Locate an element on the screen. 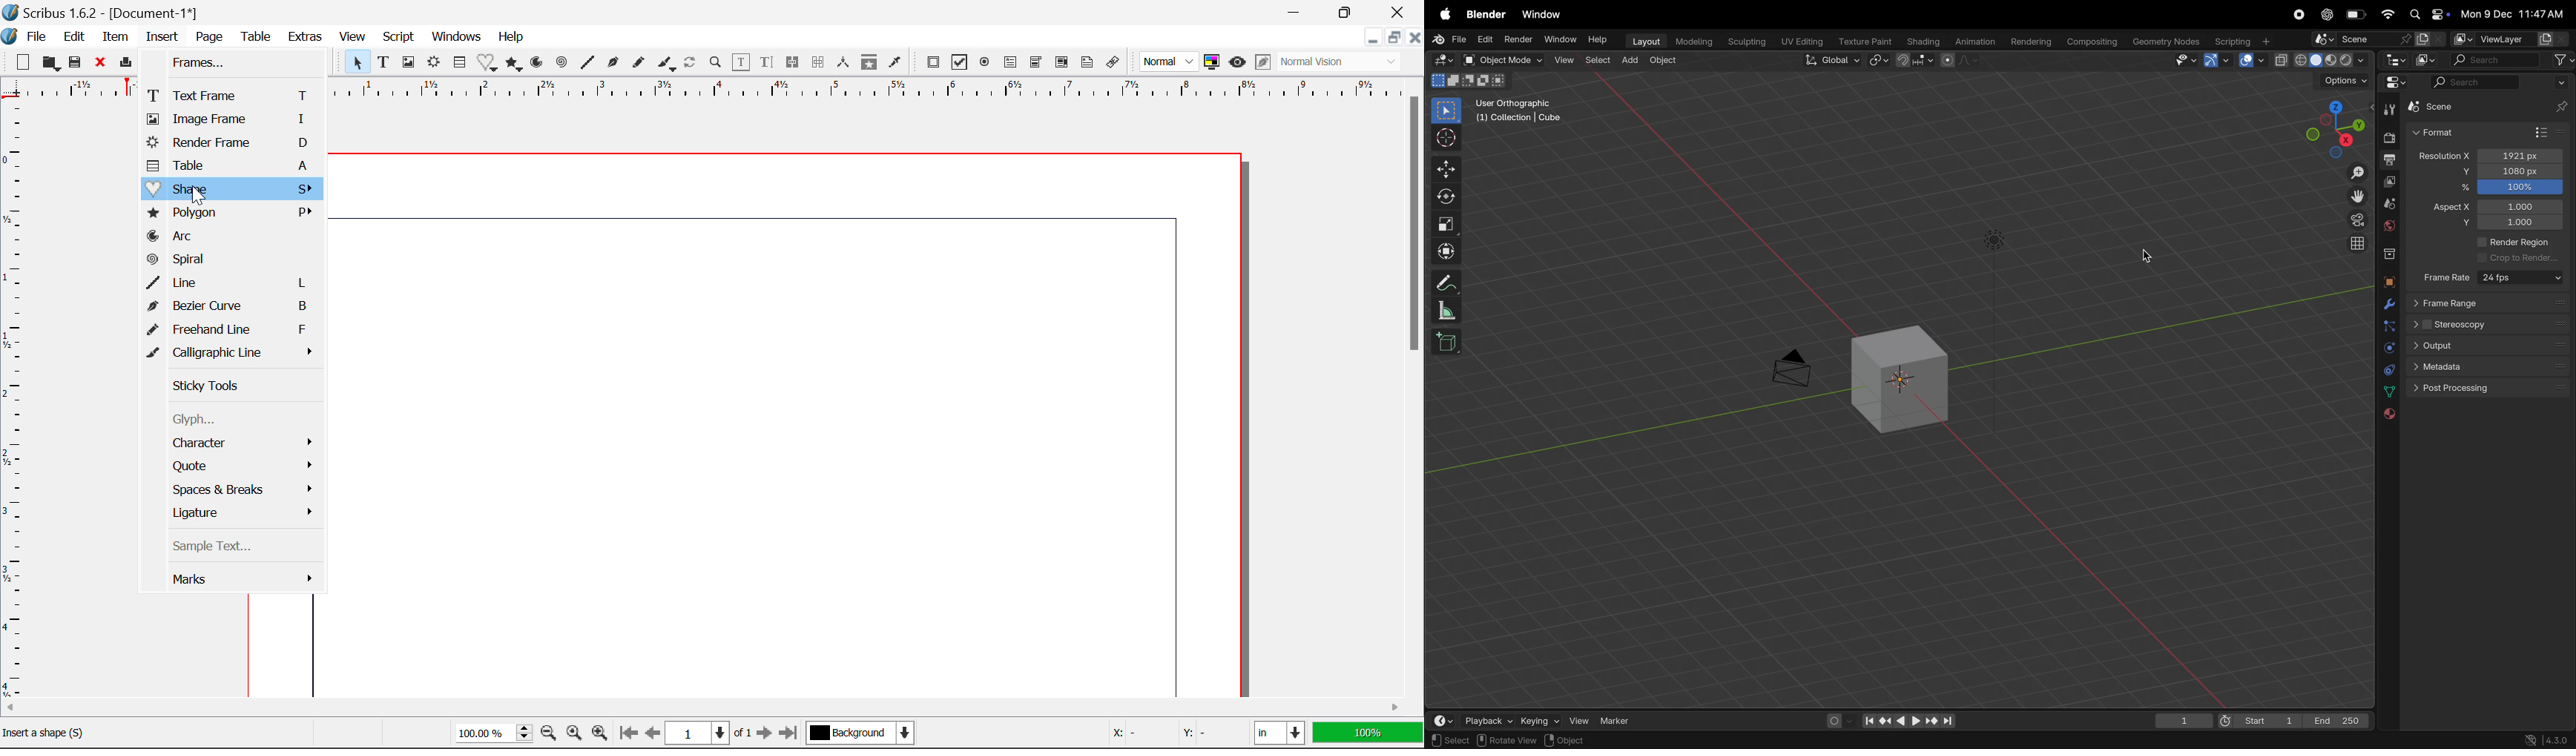  Polygon is located at coordinates (232, 214).